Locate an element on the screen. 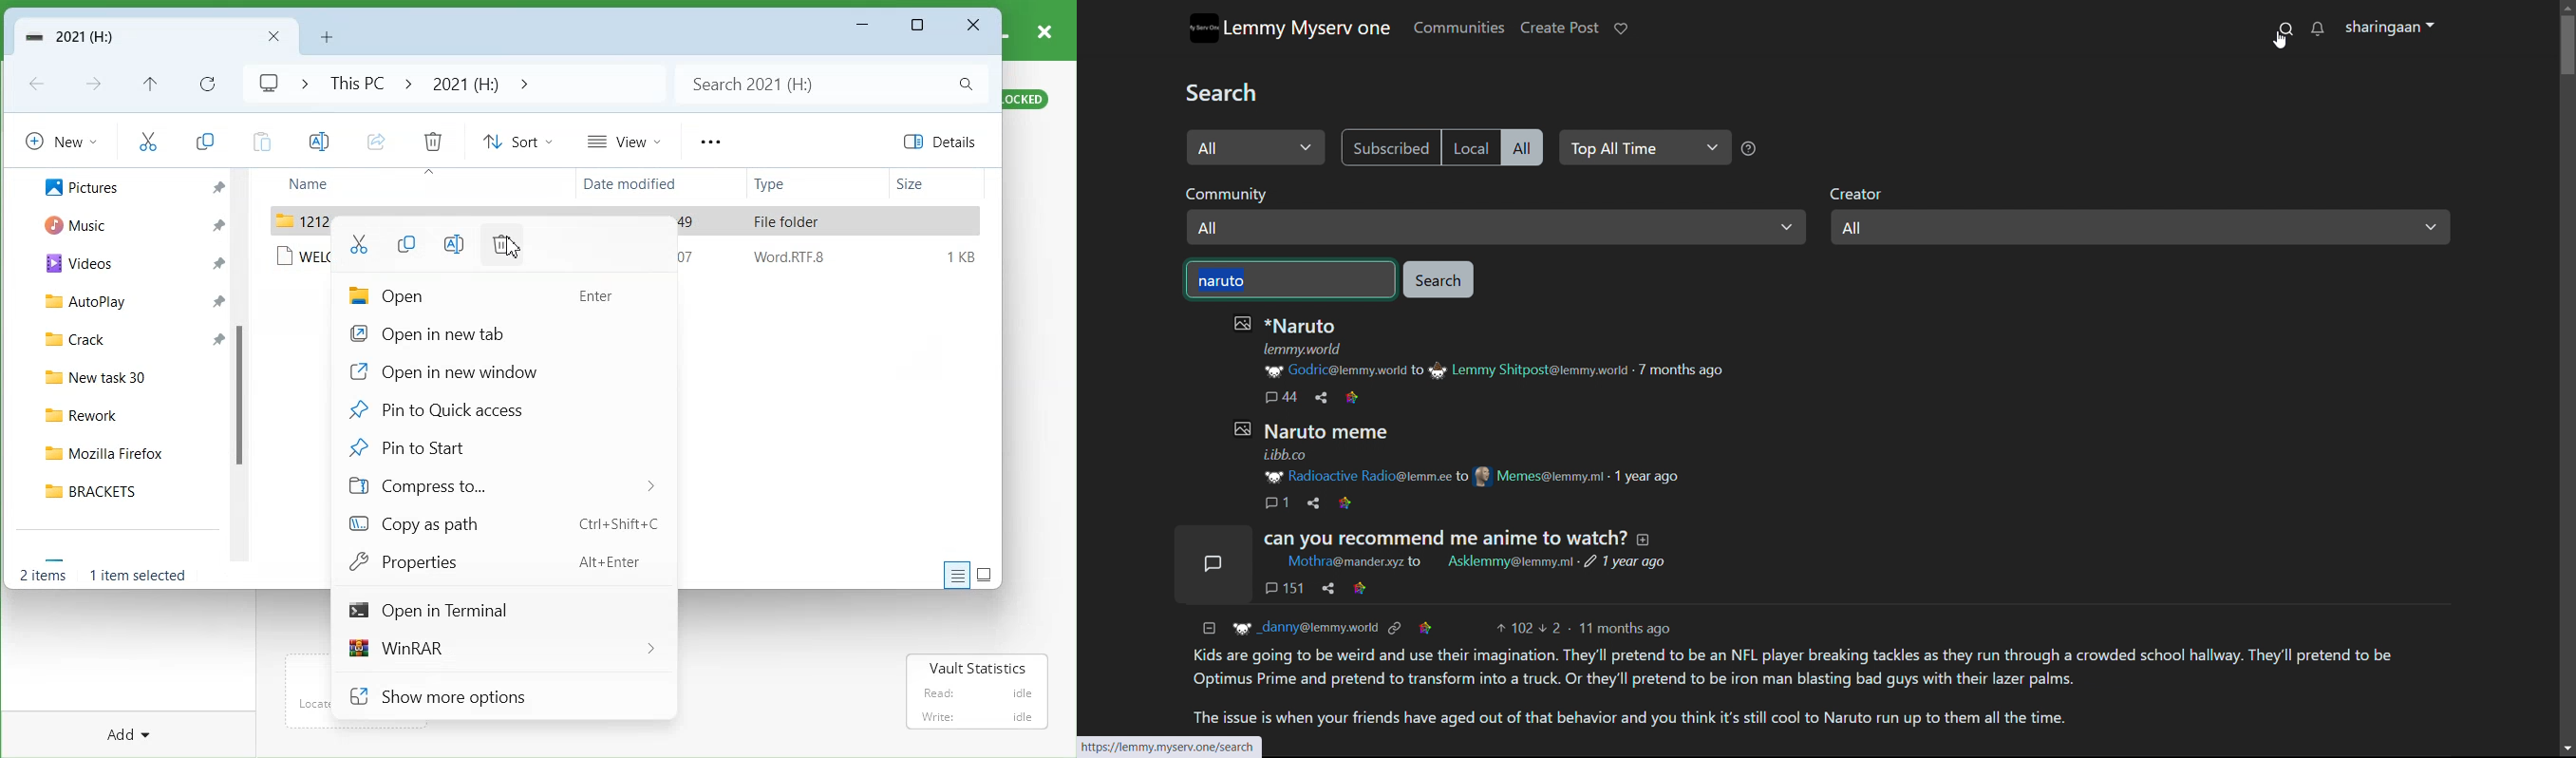  1 item selected is located at coordinates (138, 575).